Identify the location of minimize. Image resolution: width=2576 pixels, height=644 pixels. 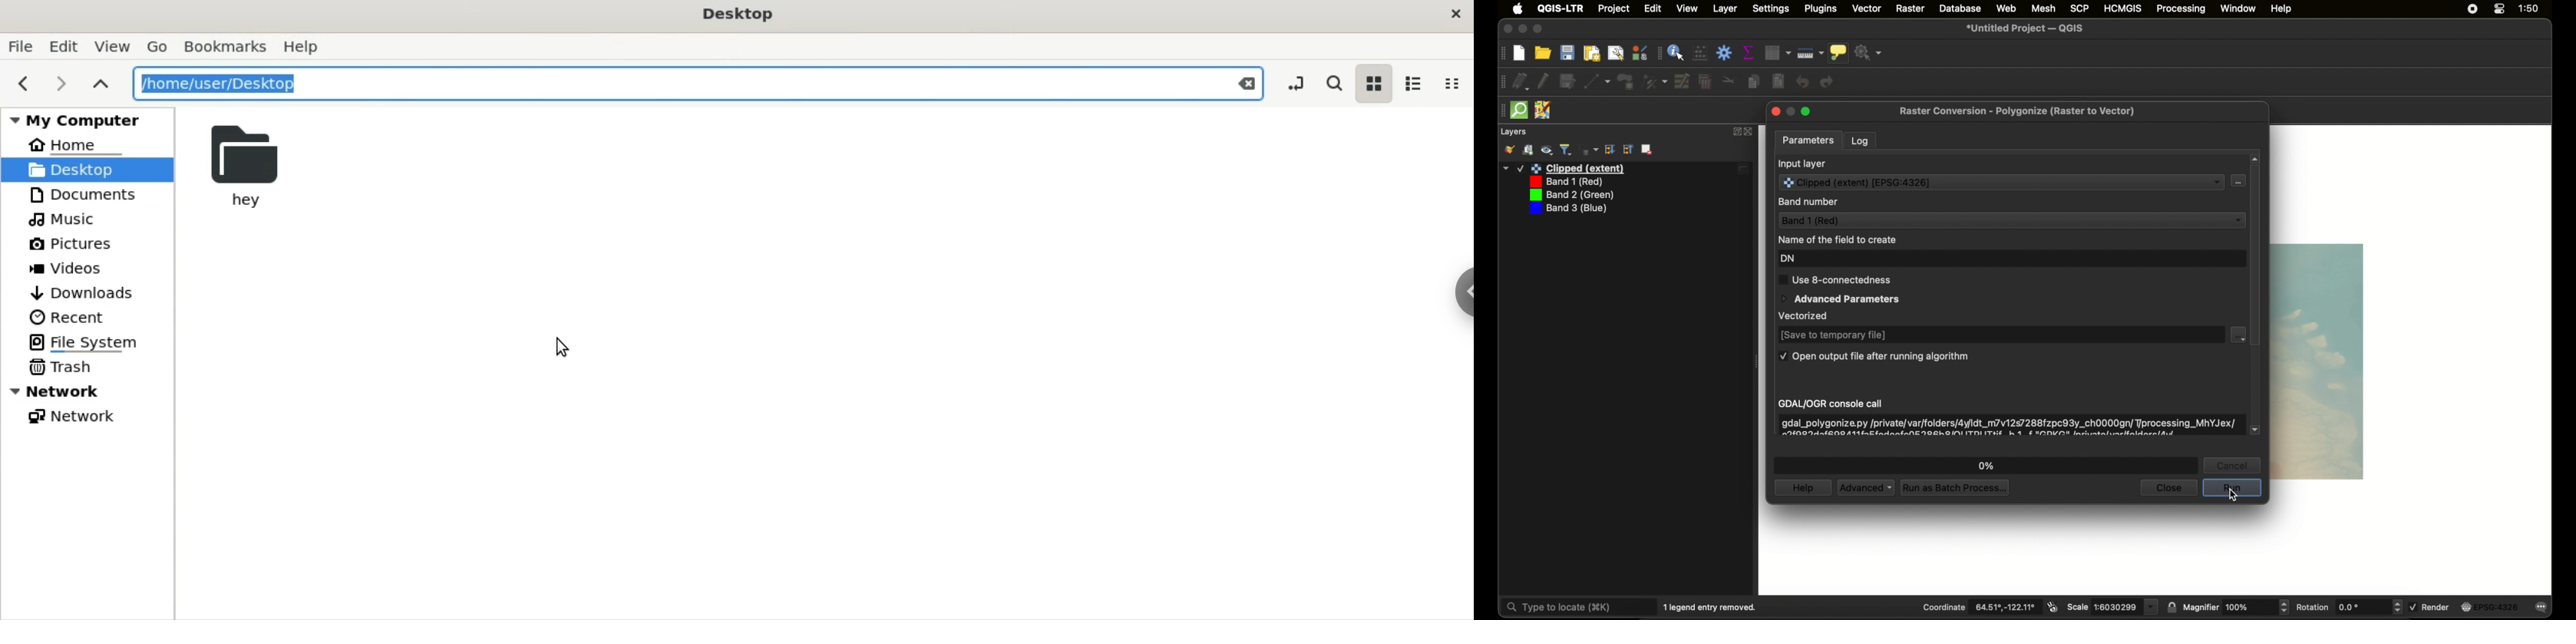
(1523, 29).